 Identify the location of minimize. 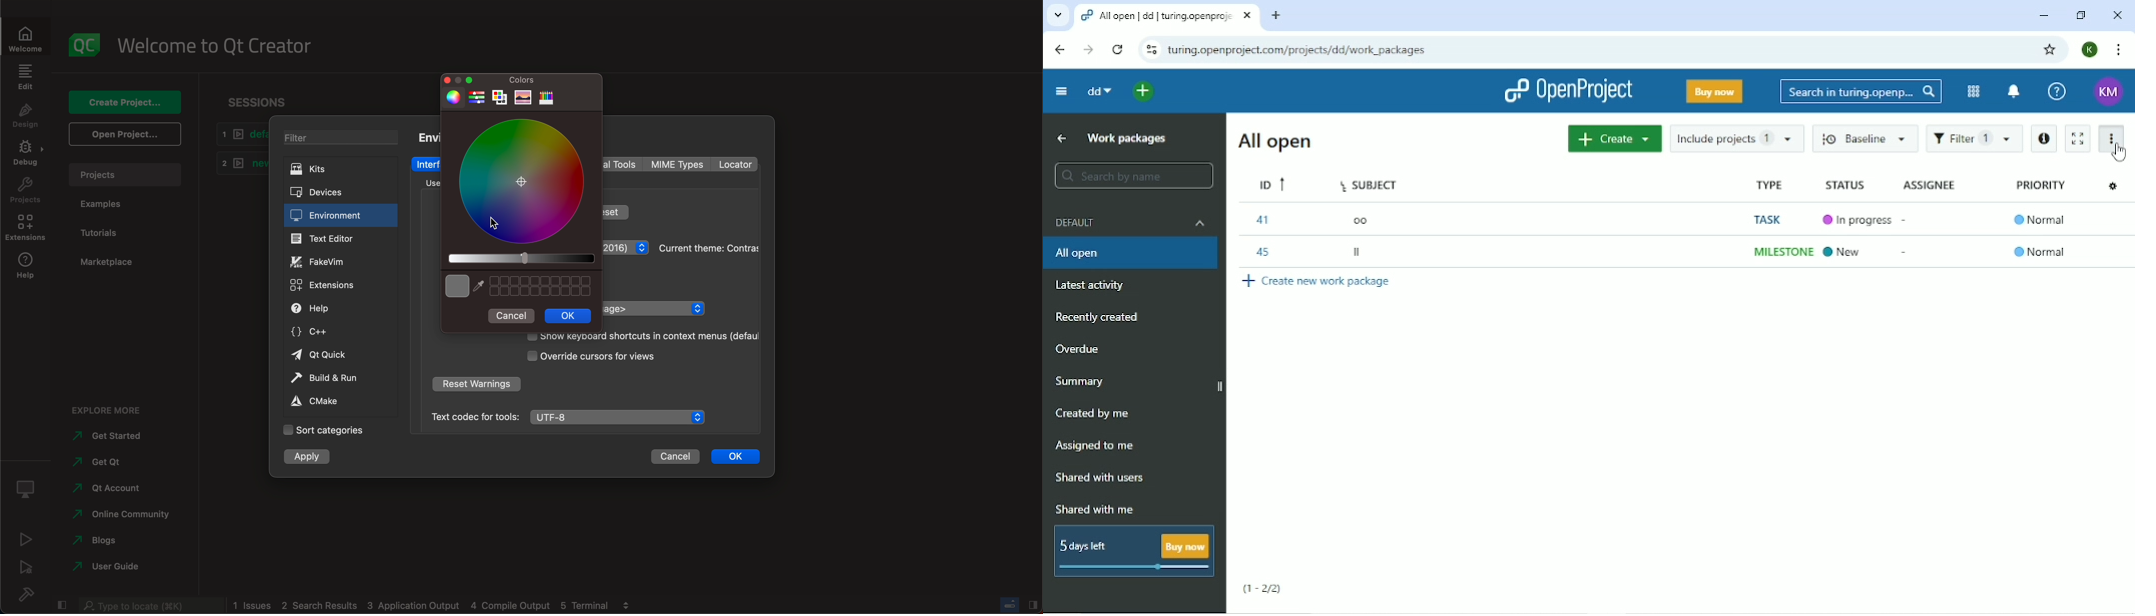
(472, 79).